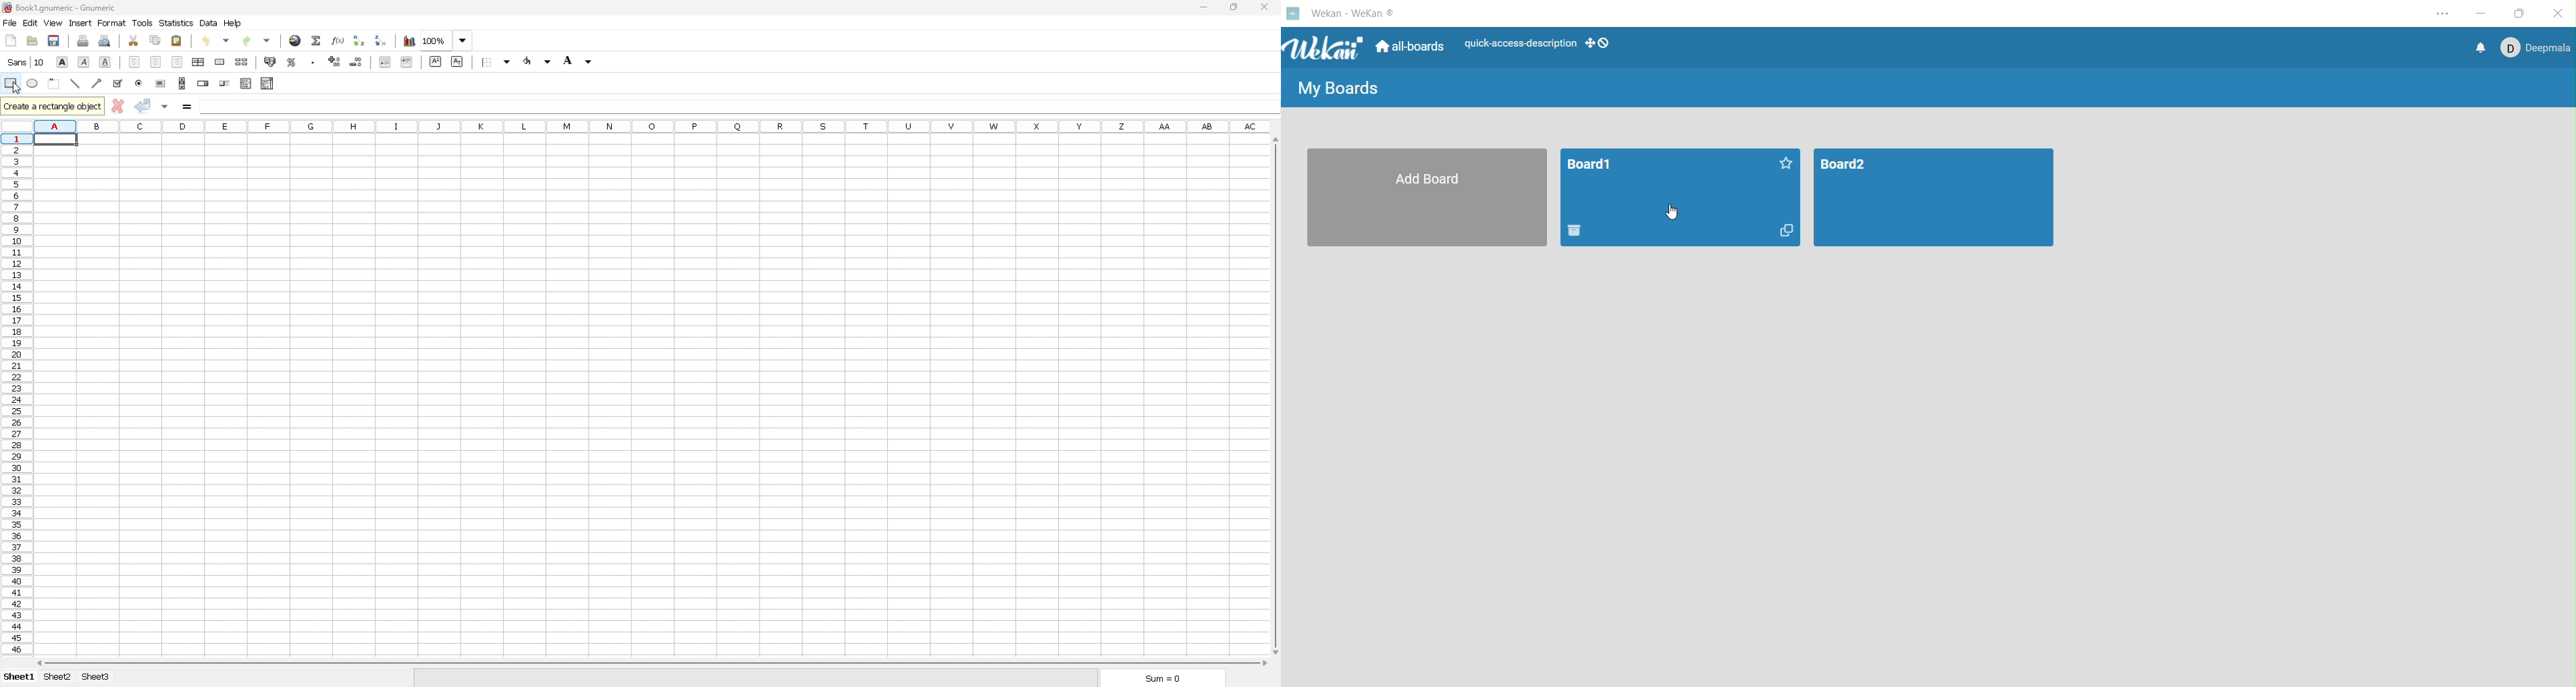 The image size is (2576, 700). I want to click on file, so click(10, 23).